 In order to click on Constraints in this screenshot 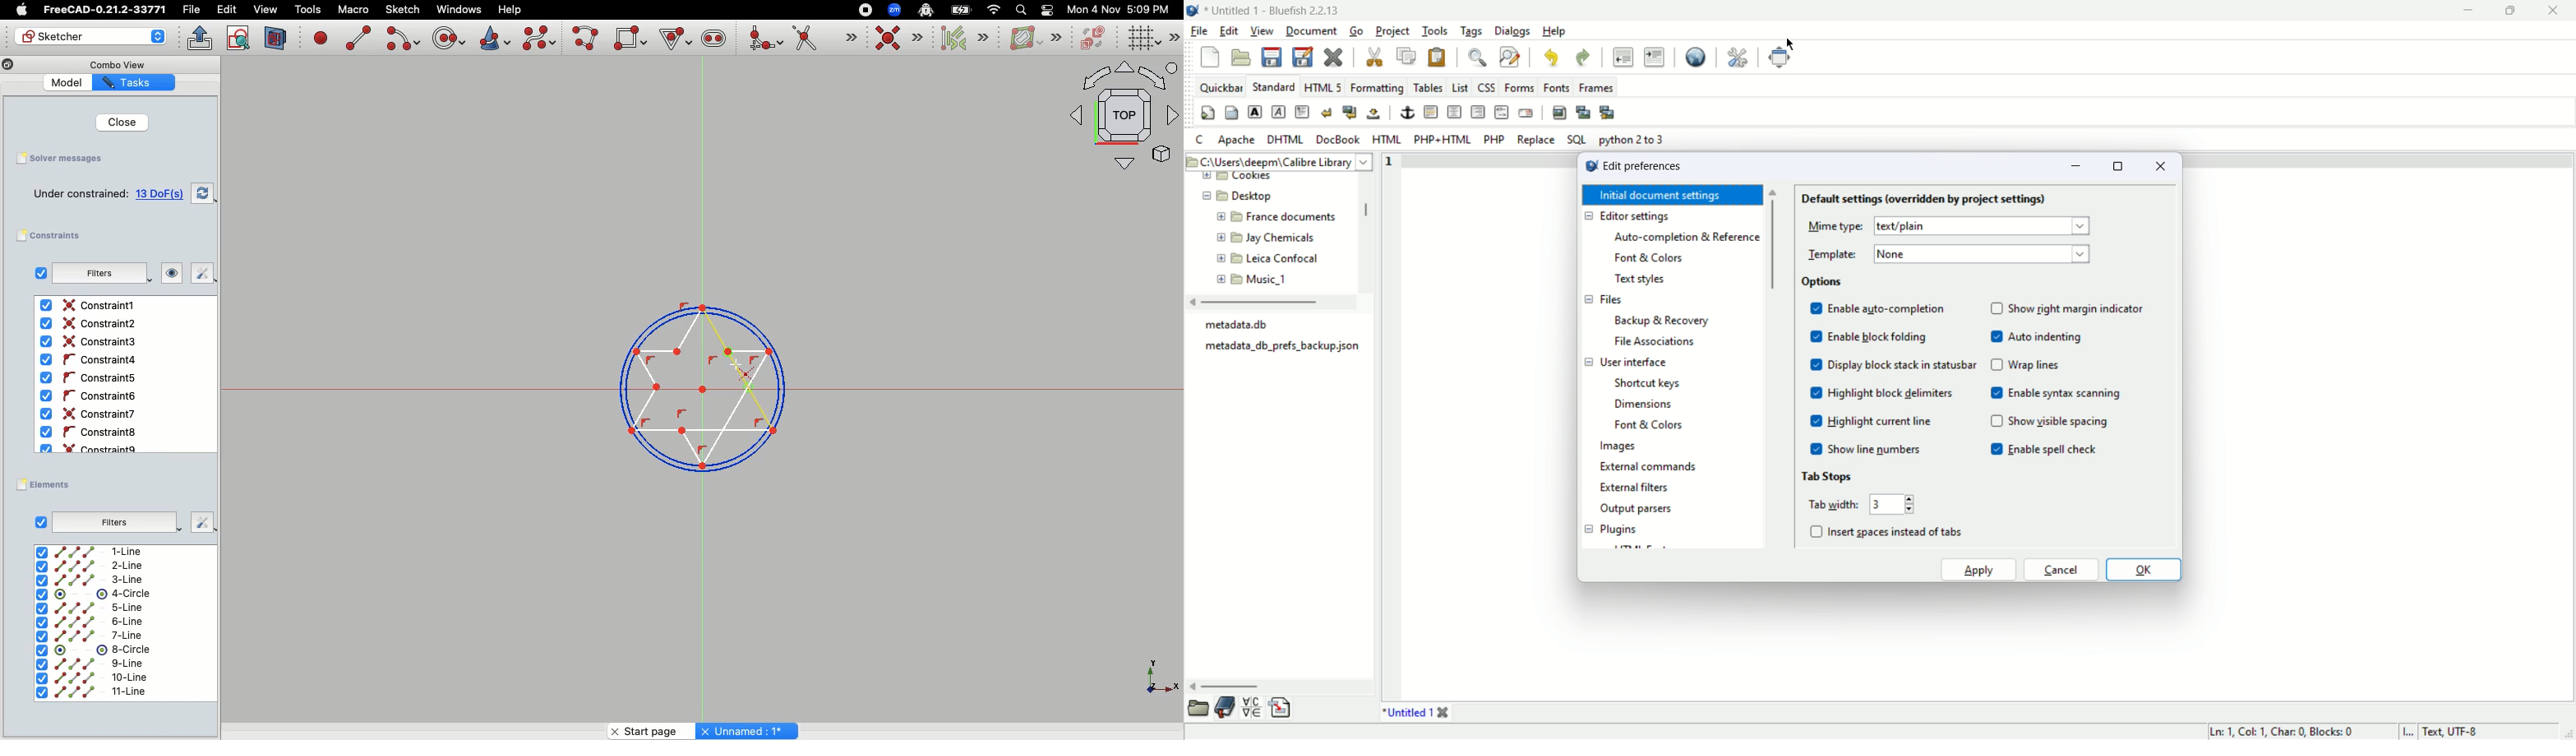, I will do `click(55, 236)`.